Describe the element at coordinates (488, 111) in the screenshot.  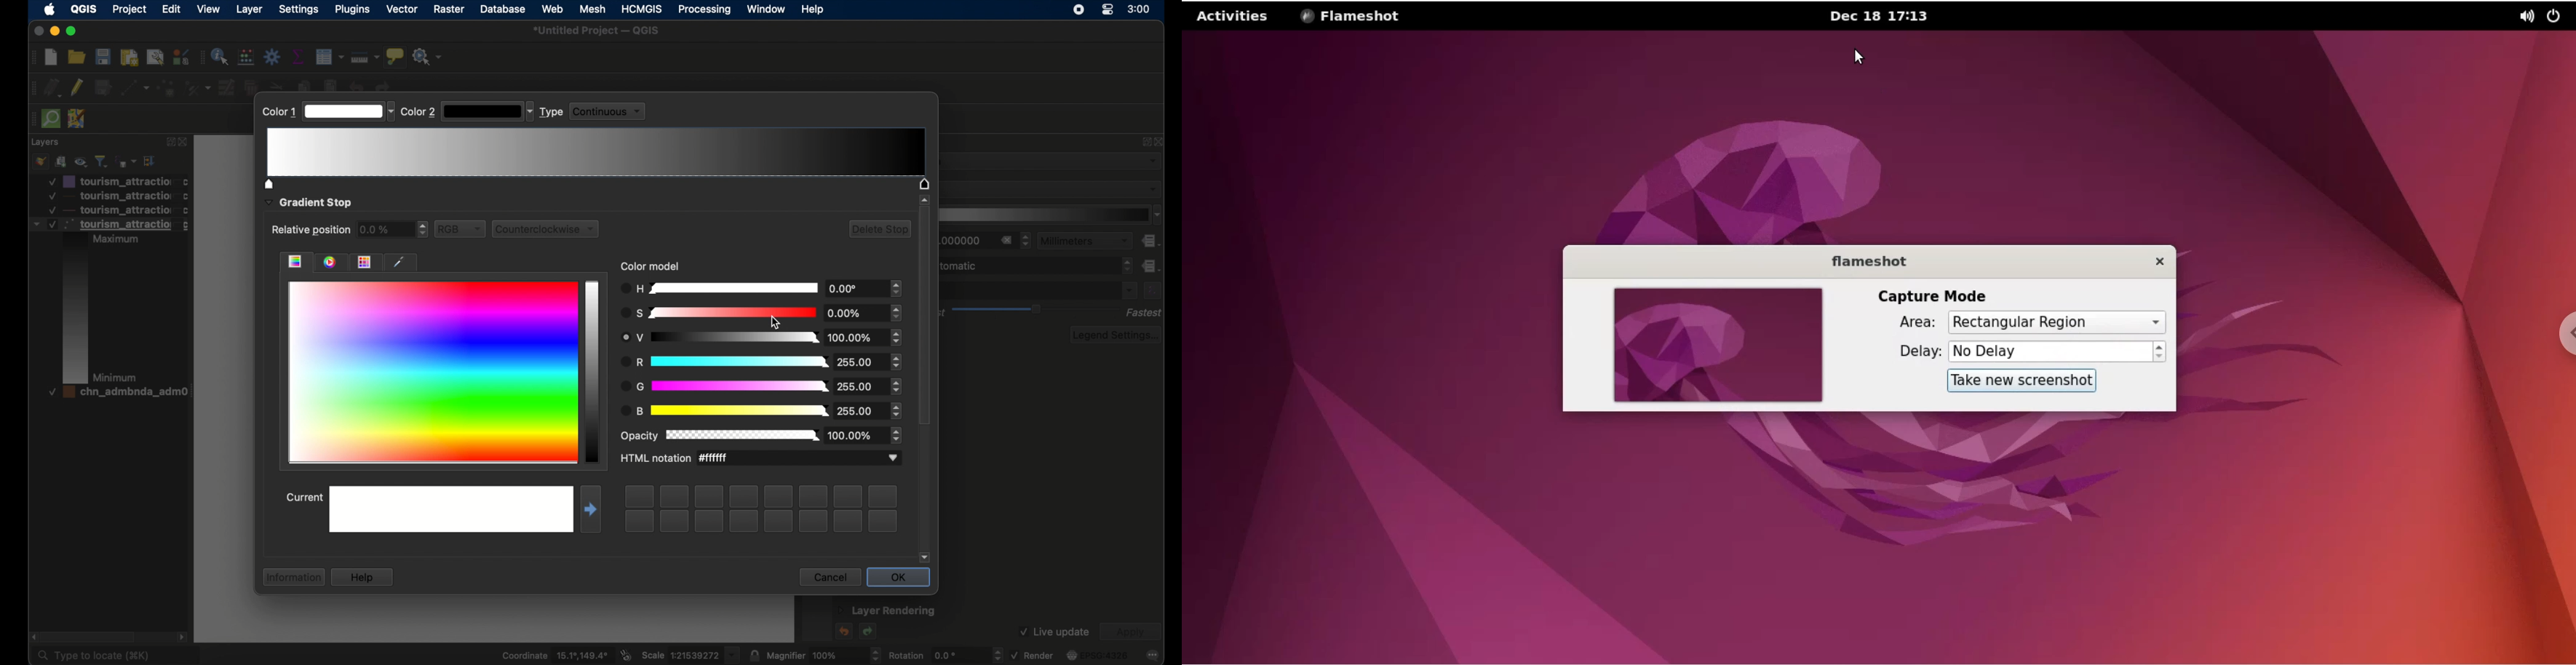
I see `dropdown` at that location.